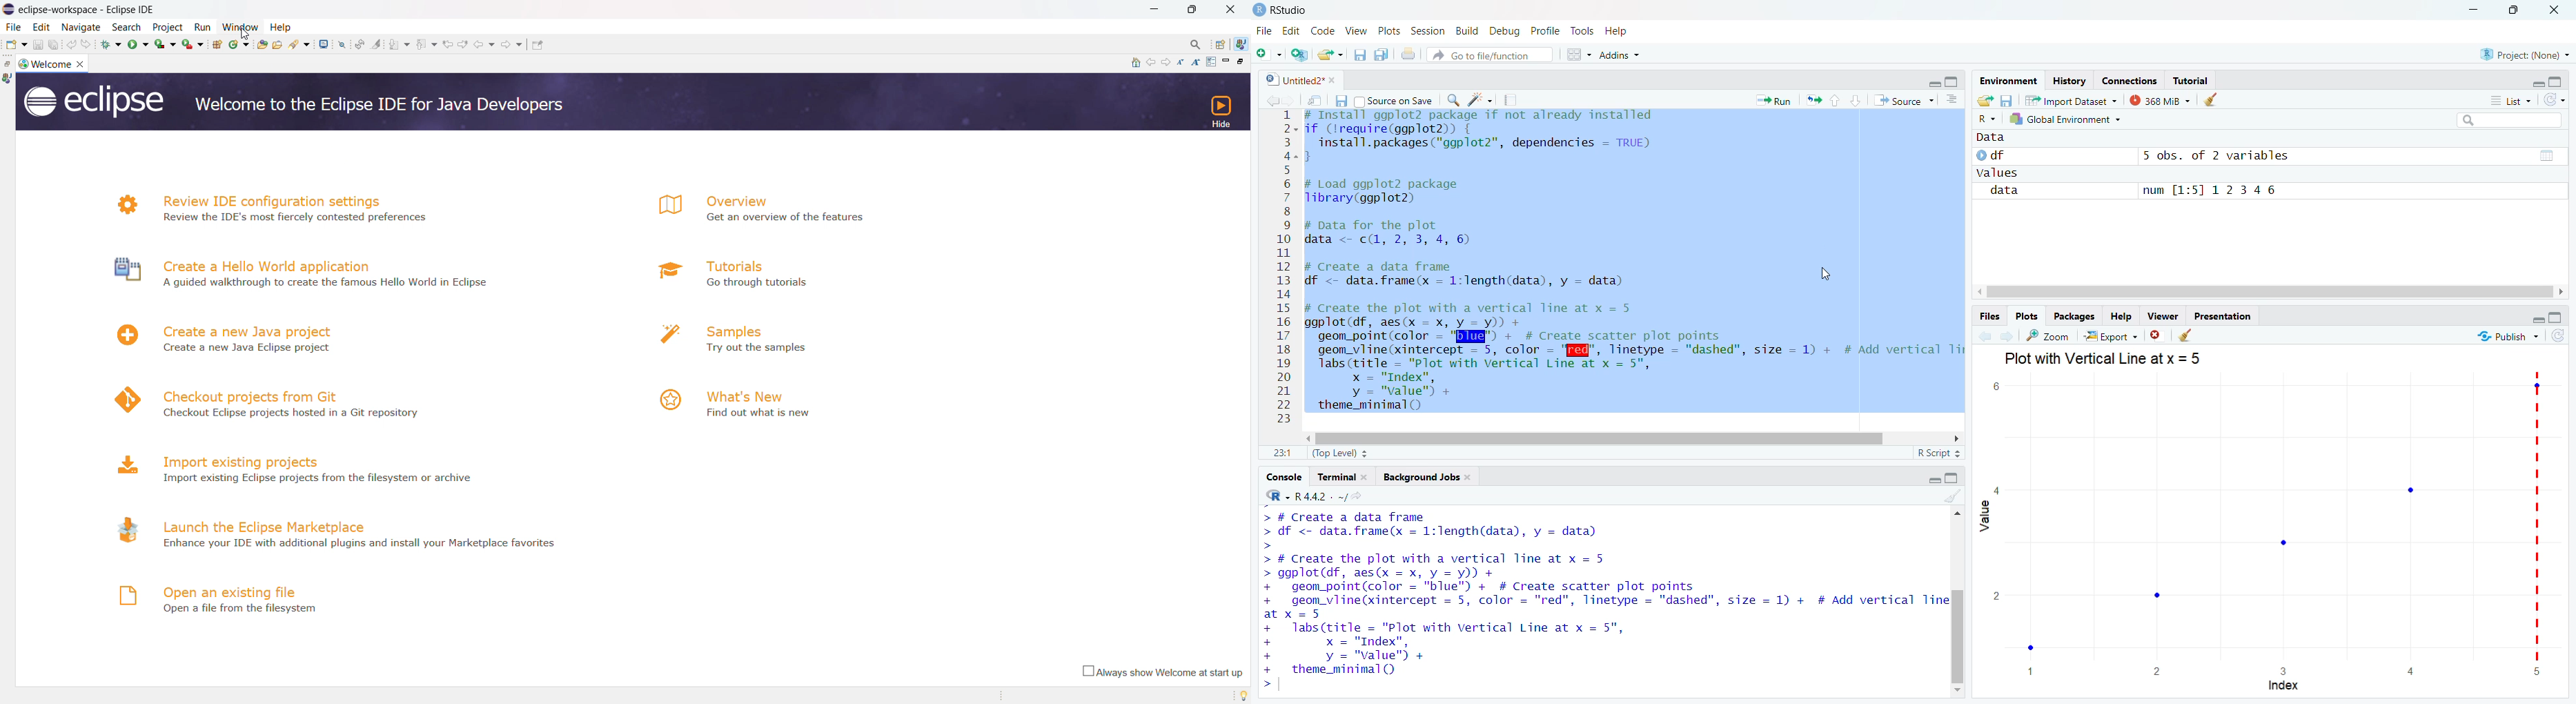  What do you see at coordinates (8, 79) in the screenshot?
I see `java` at bounding box center [8, 79].